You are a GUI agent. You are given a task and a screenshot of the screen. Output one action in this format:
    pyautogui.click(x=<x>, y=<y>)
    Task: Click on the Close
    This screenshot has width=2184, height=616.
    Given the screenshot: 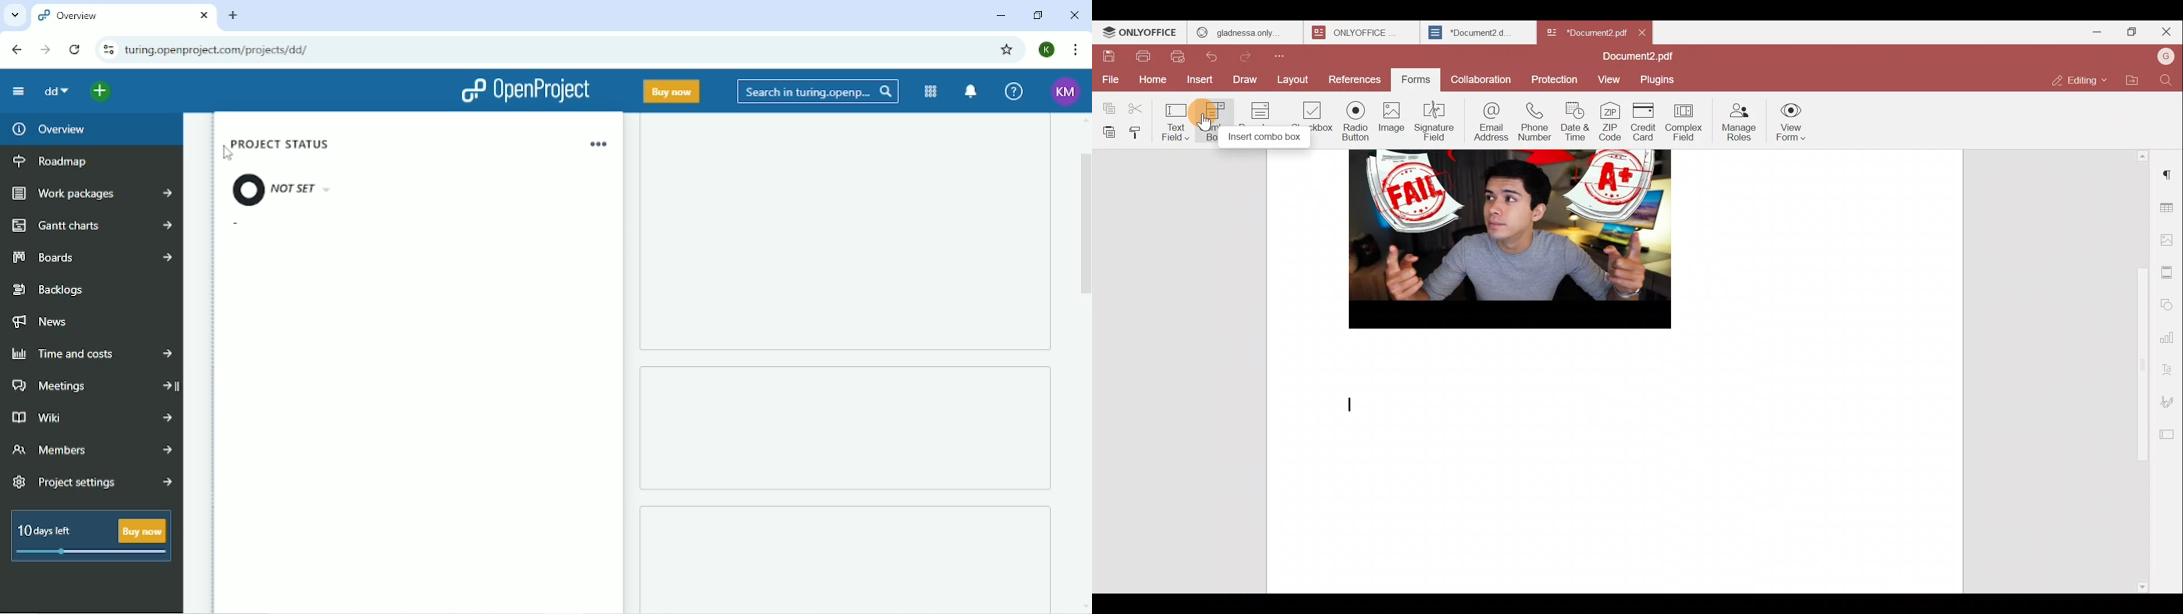 What is the action you would take?
    pyautogui.click(x=2166, y=32)
    